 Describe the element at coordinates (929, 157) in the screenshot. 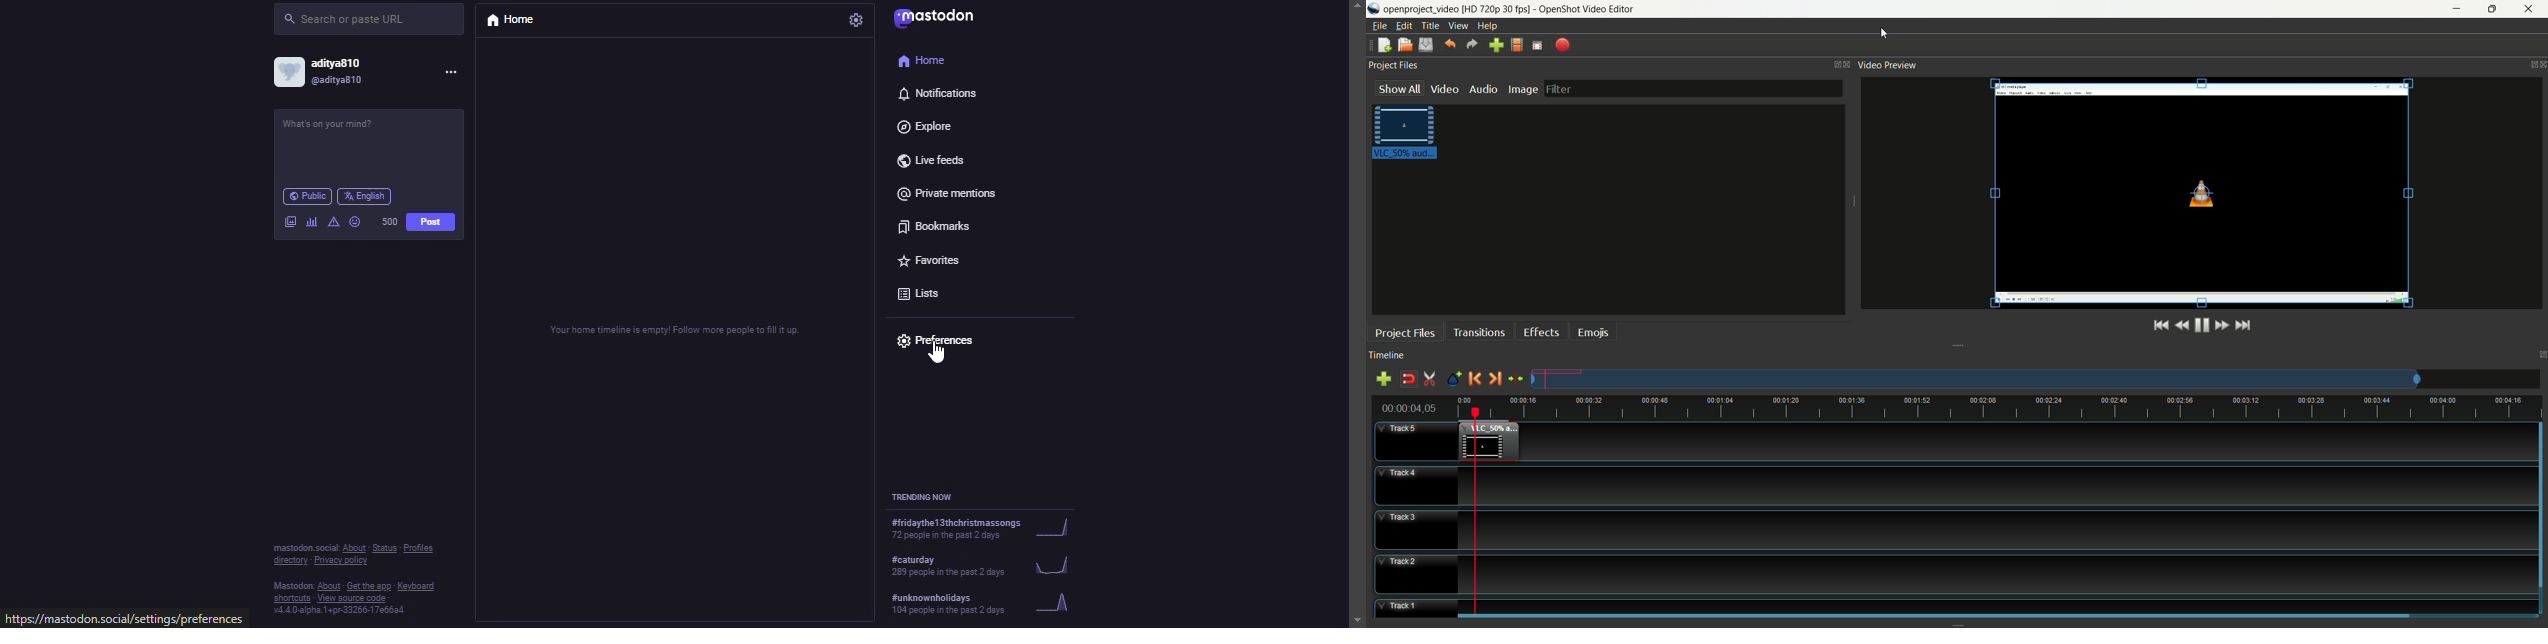

I see `live feeds` at that location.